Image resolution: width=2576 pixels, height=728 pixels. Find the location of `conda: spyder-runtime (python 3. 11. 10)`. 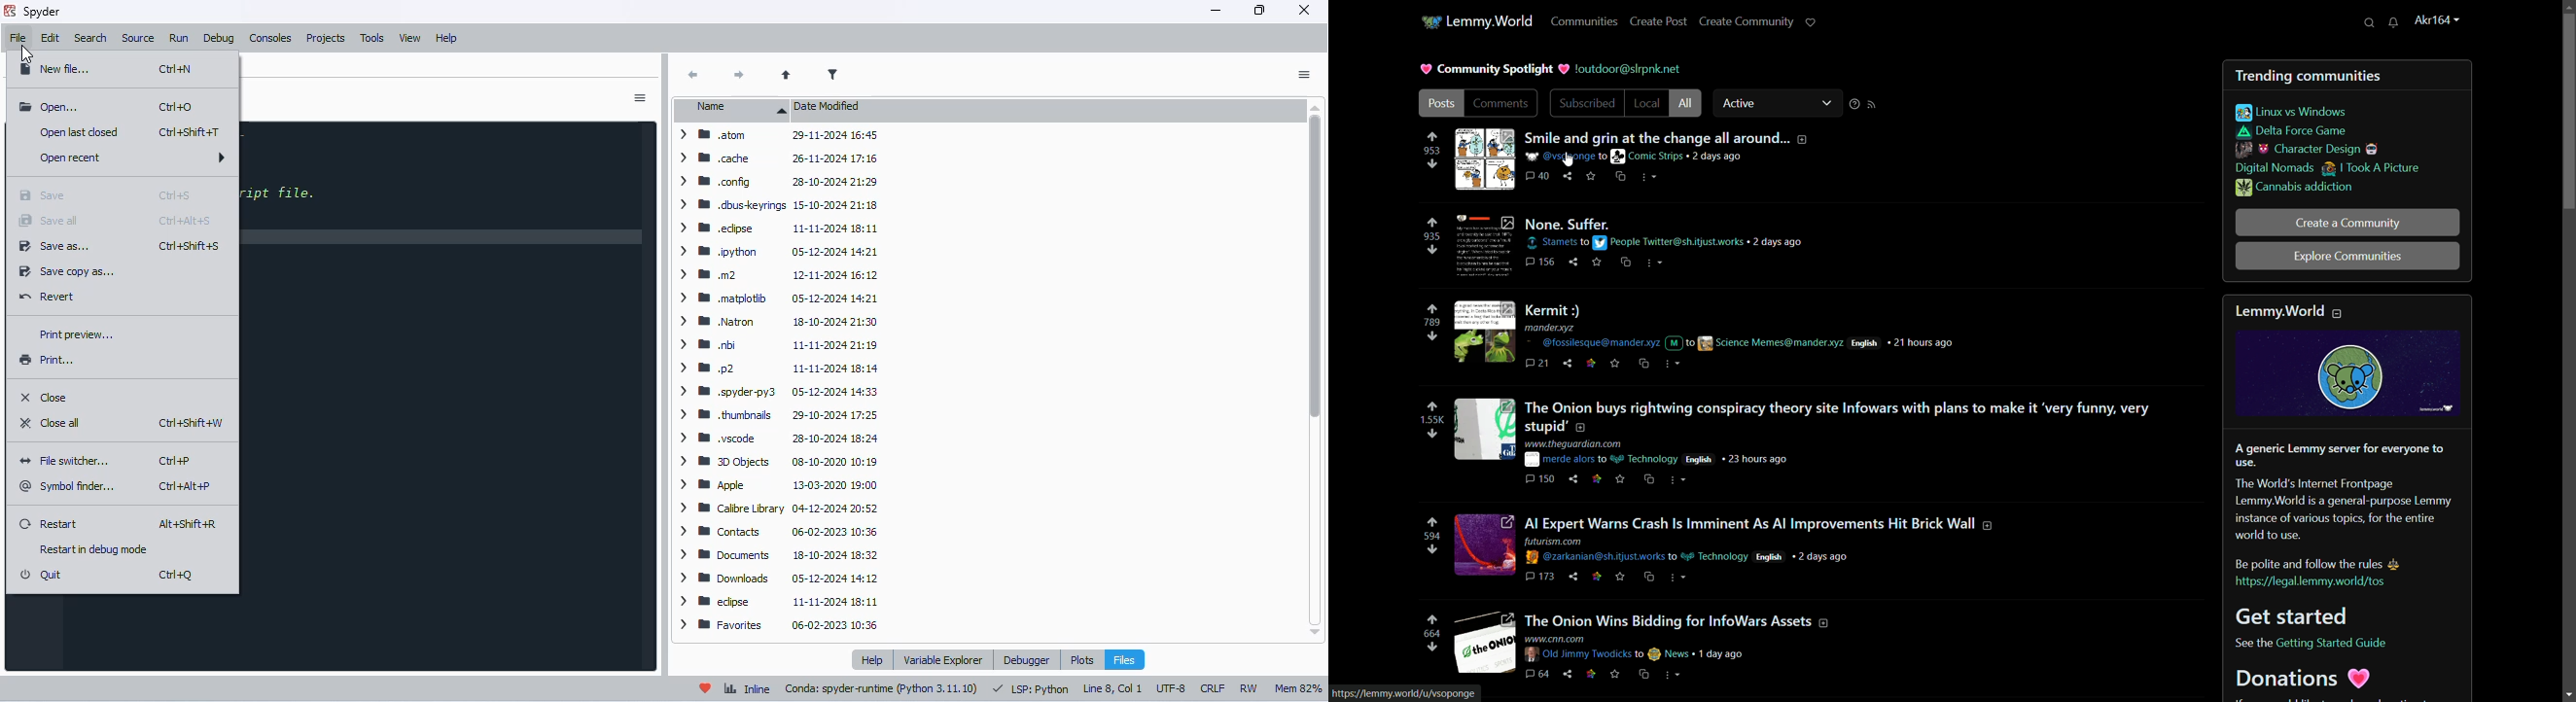

conda: spyder-runtime (python 3. 11. 10) is located at coordinates (881, 690).